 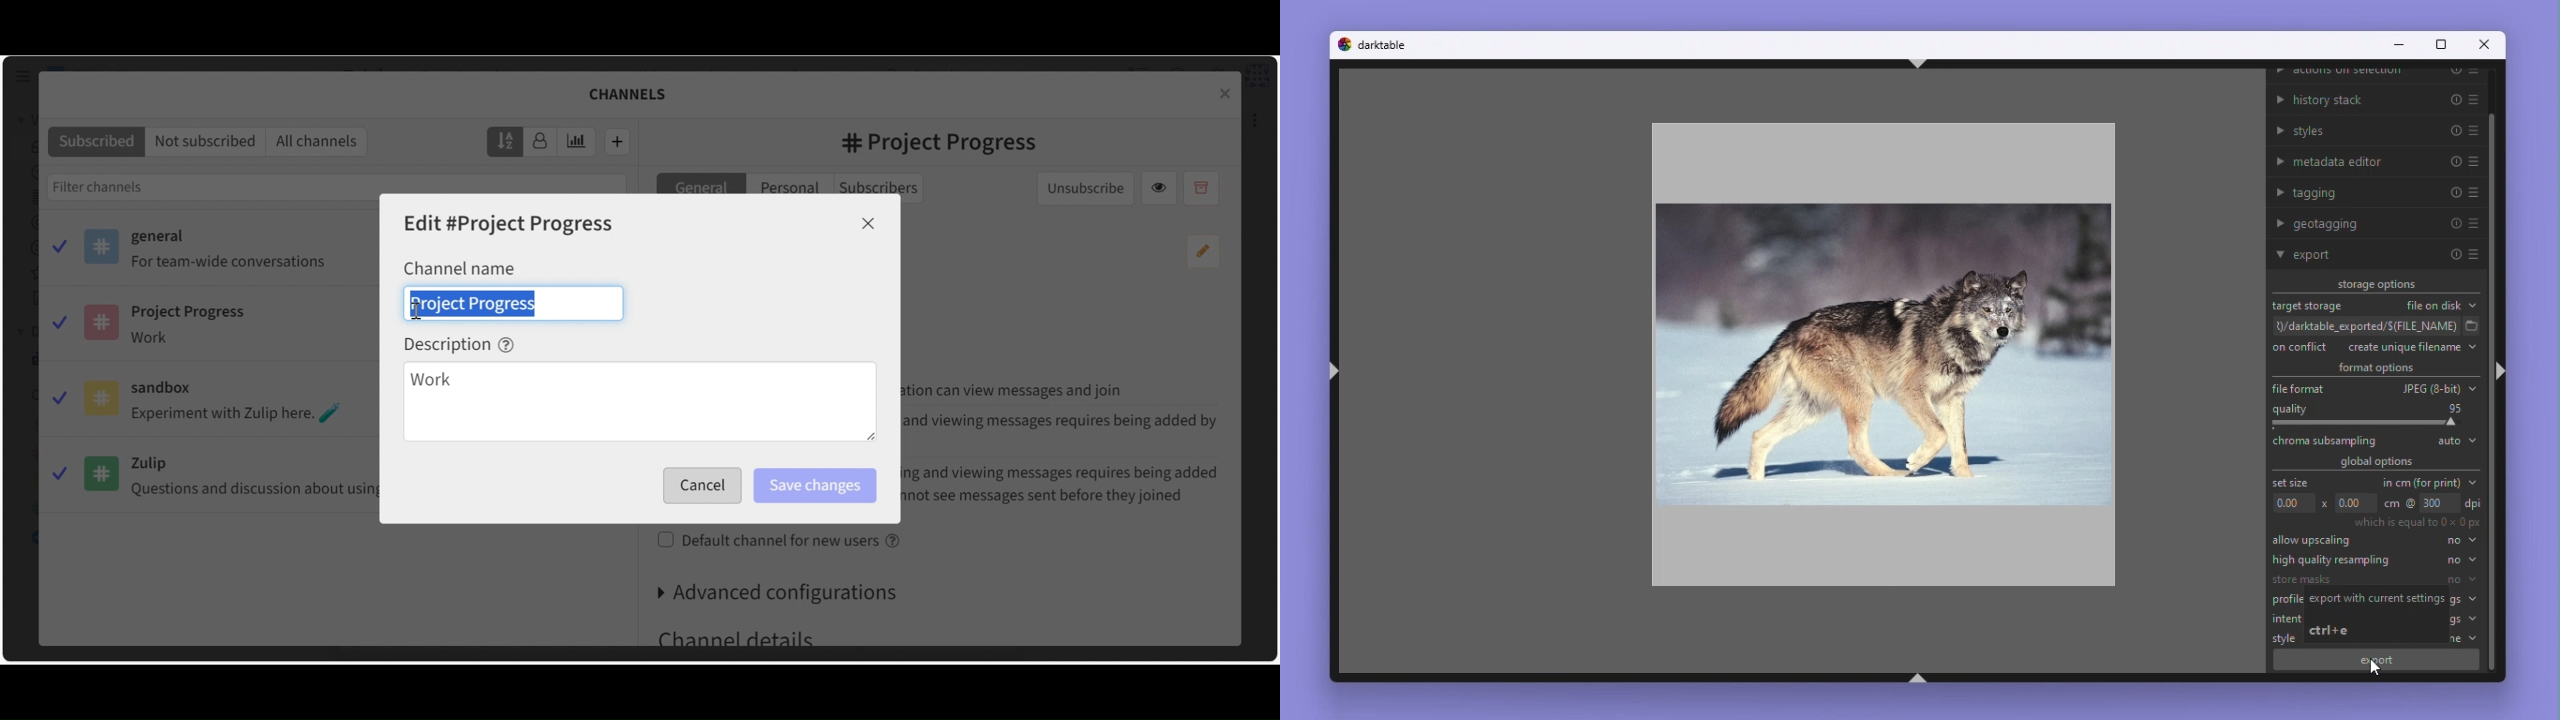 I want to click on Close, so click(x=2485, y=46).